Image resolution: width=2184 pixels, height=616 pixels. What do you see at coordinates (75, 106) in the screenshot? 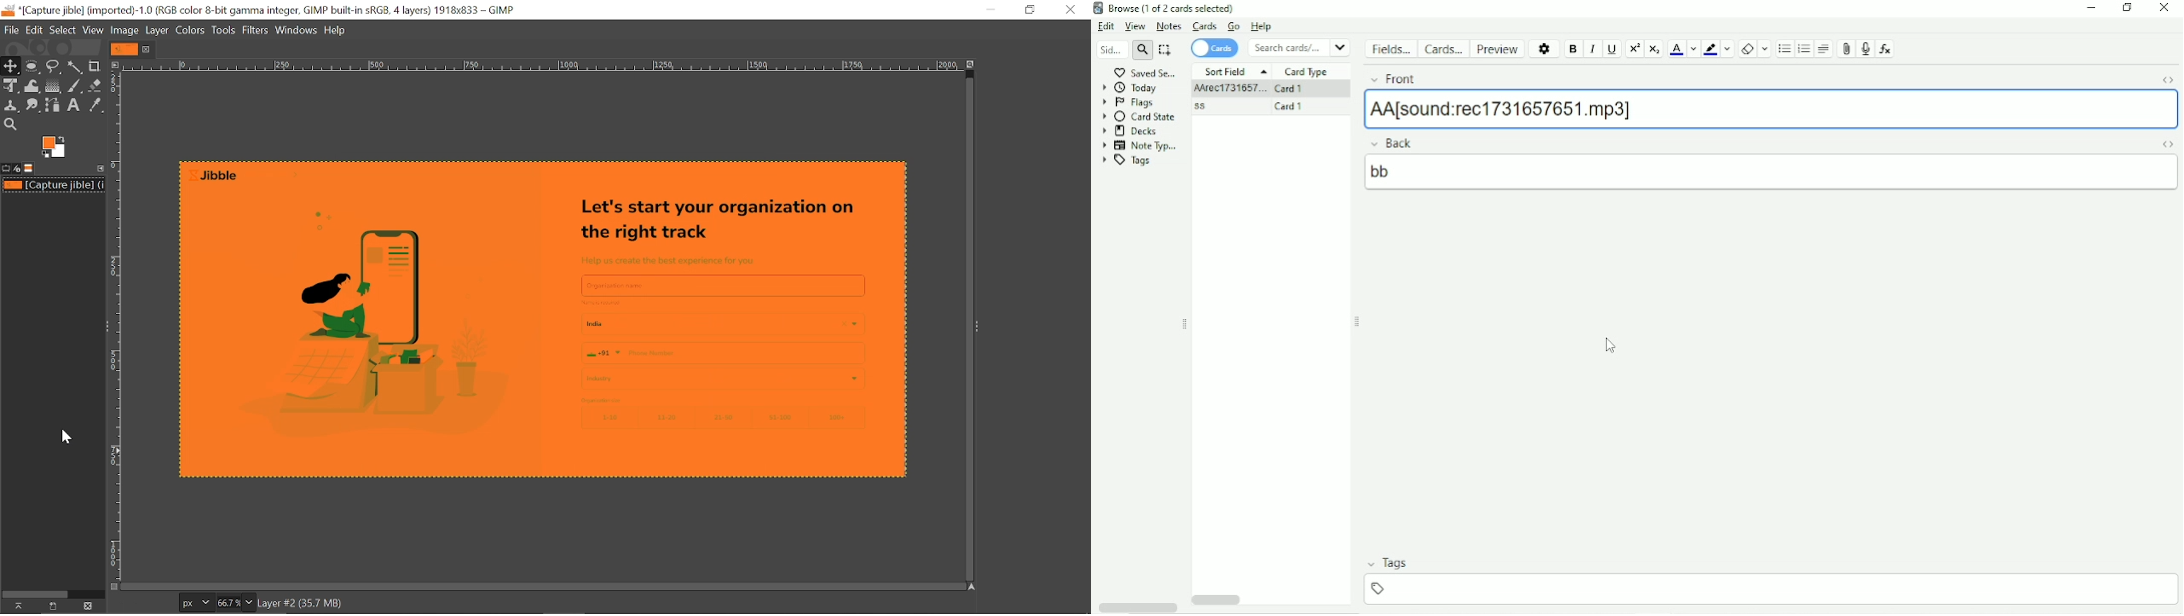
I see `Text tool` at bounding box center [75, 106].